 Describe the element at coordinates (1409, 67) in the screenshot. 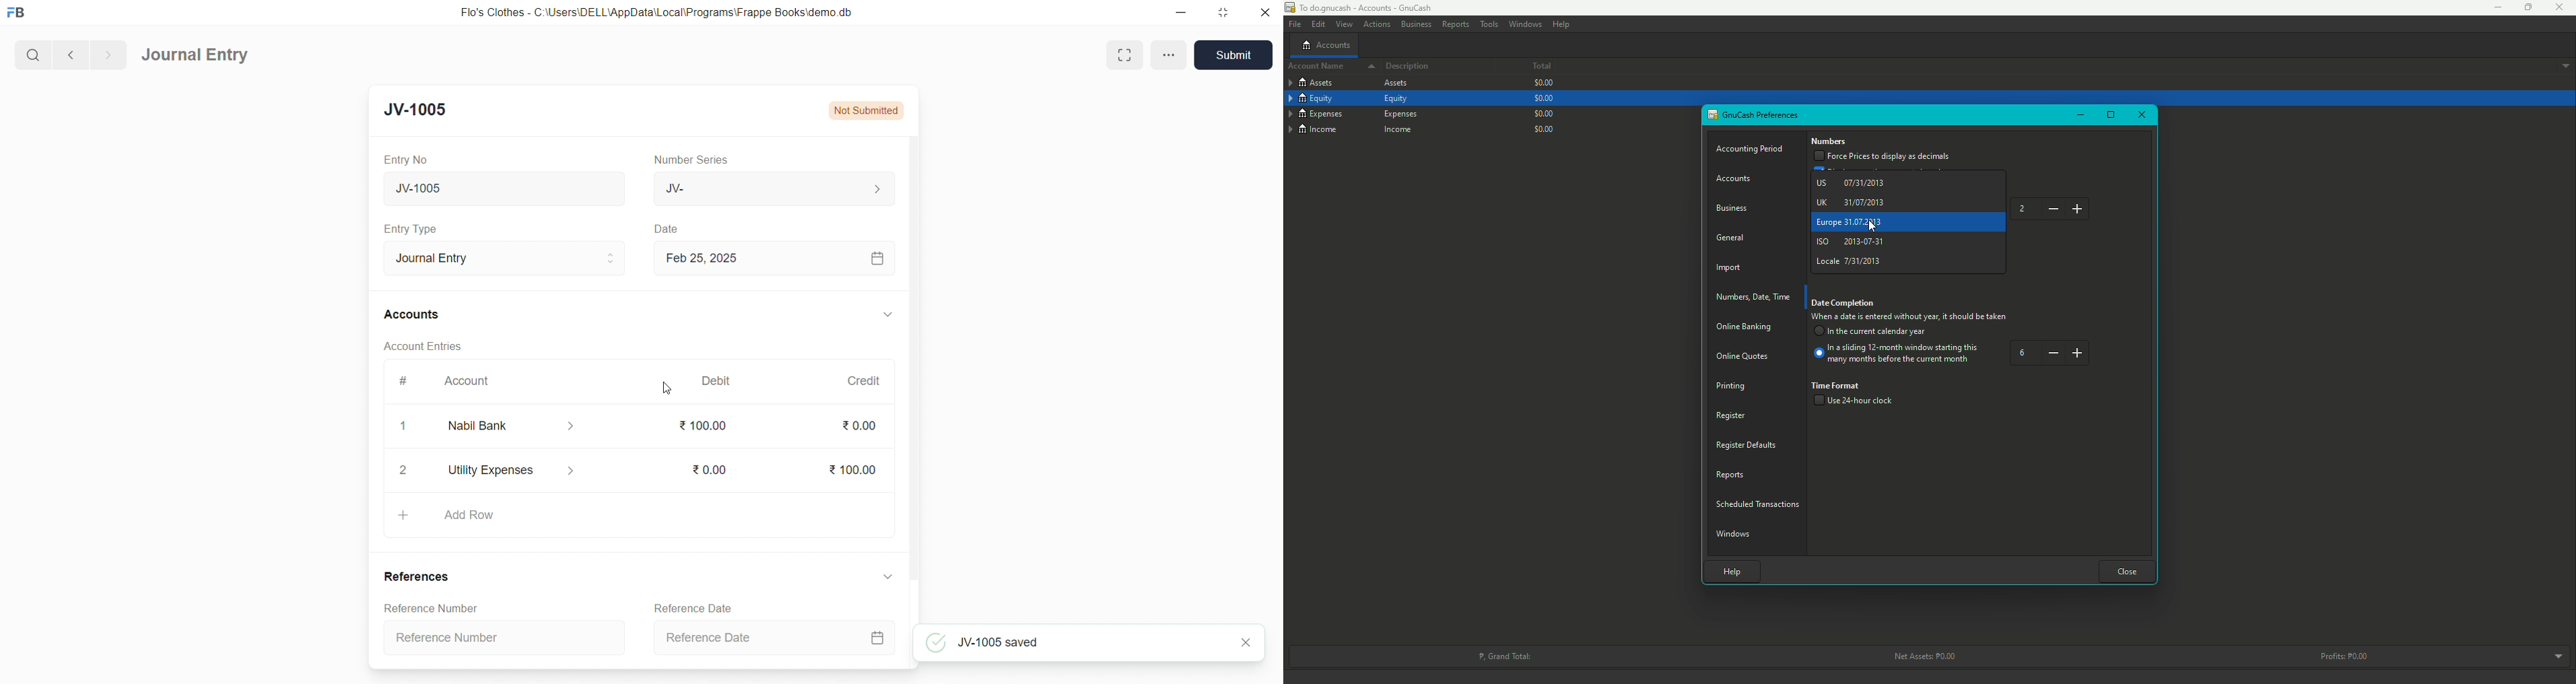

I see `Description` at that location.